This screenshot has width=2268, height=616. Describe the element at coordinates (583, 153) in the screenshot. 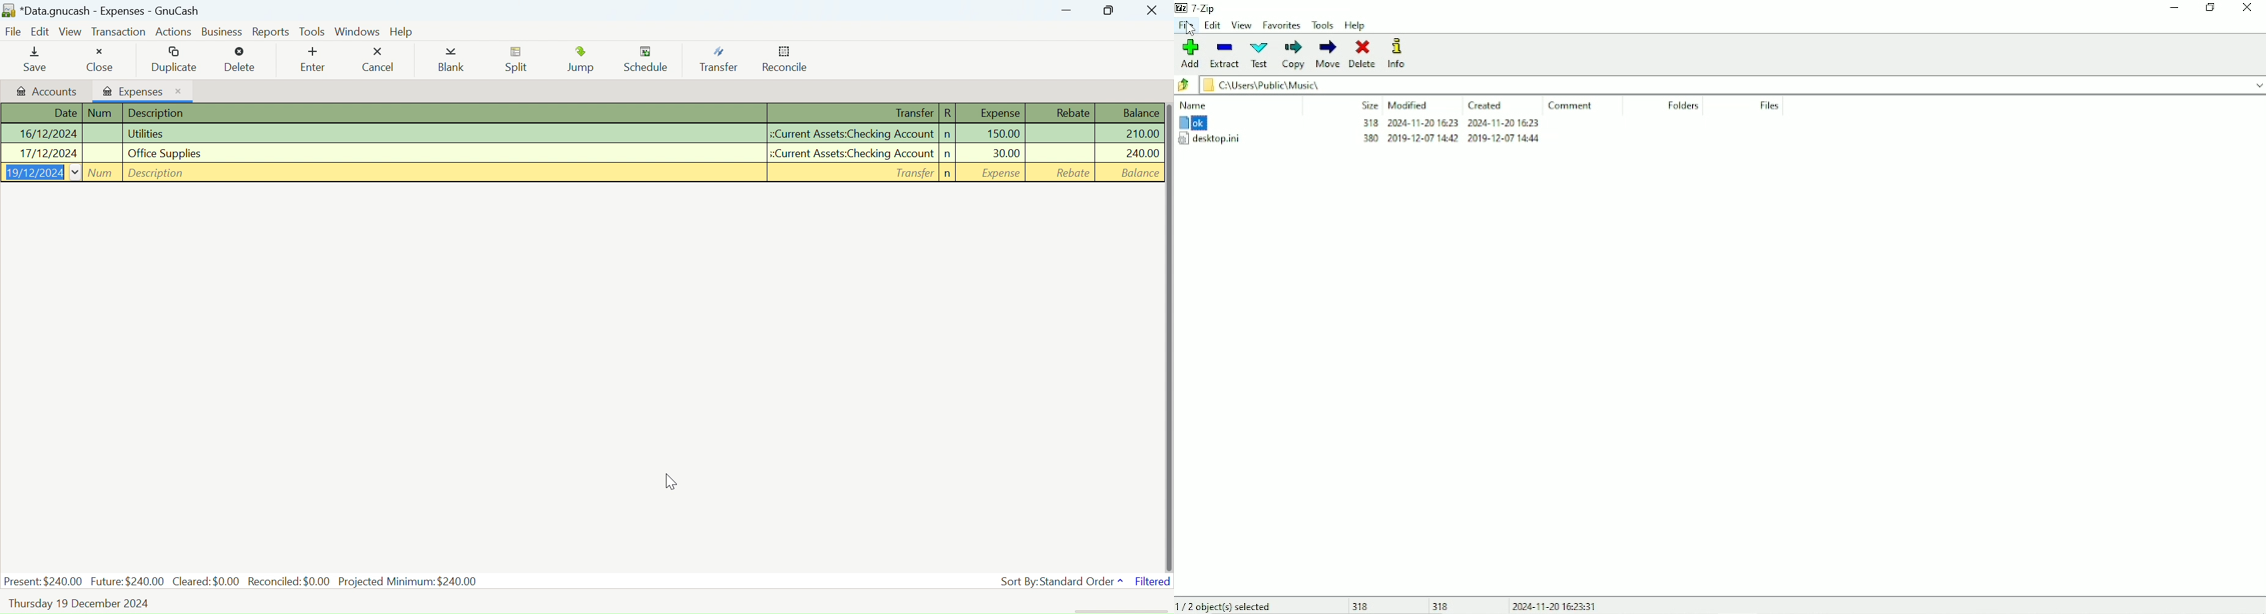

I see `Office Supplies Transaction` at that location.